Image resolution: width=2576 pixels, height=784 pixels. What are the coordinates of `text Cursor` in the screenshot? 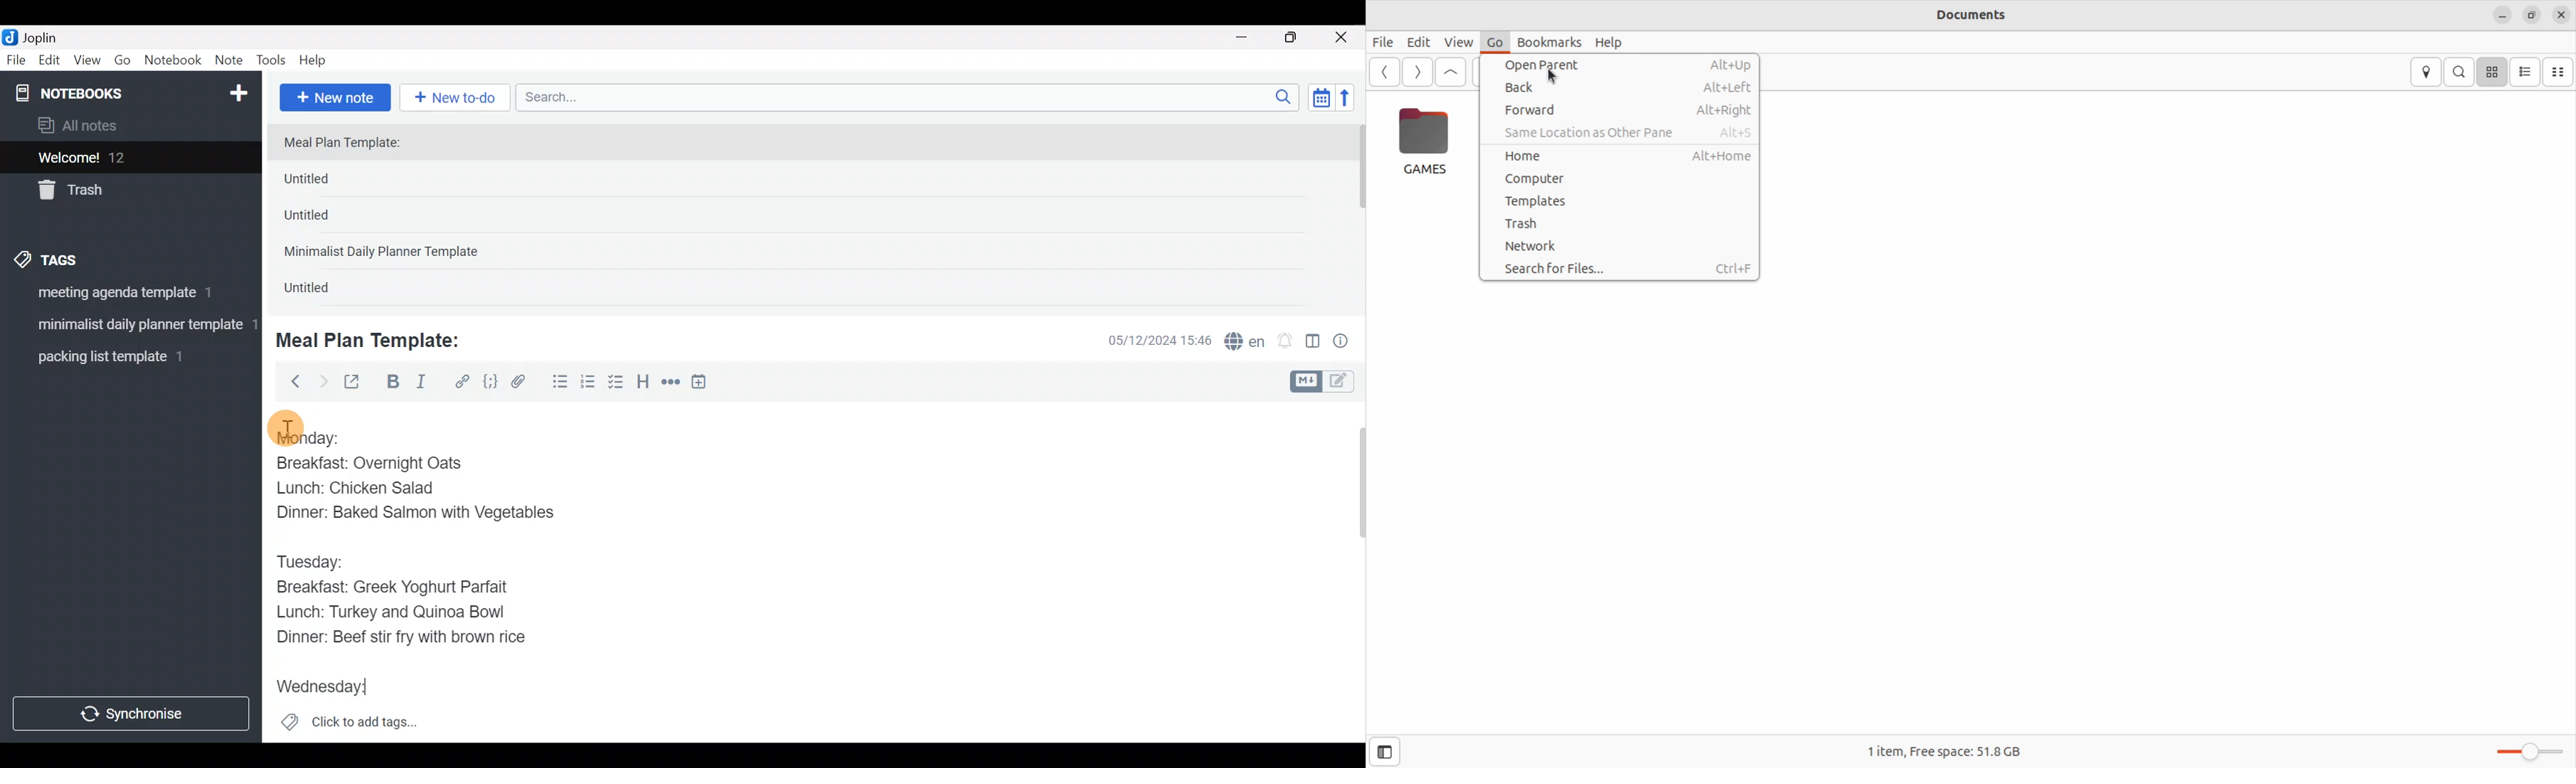 It's located at (388, 690).